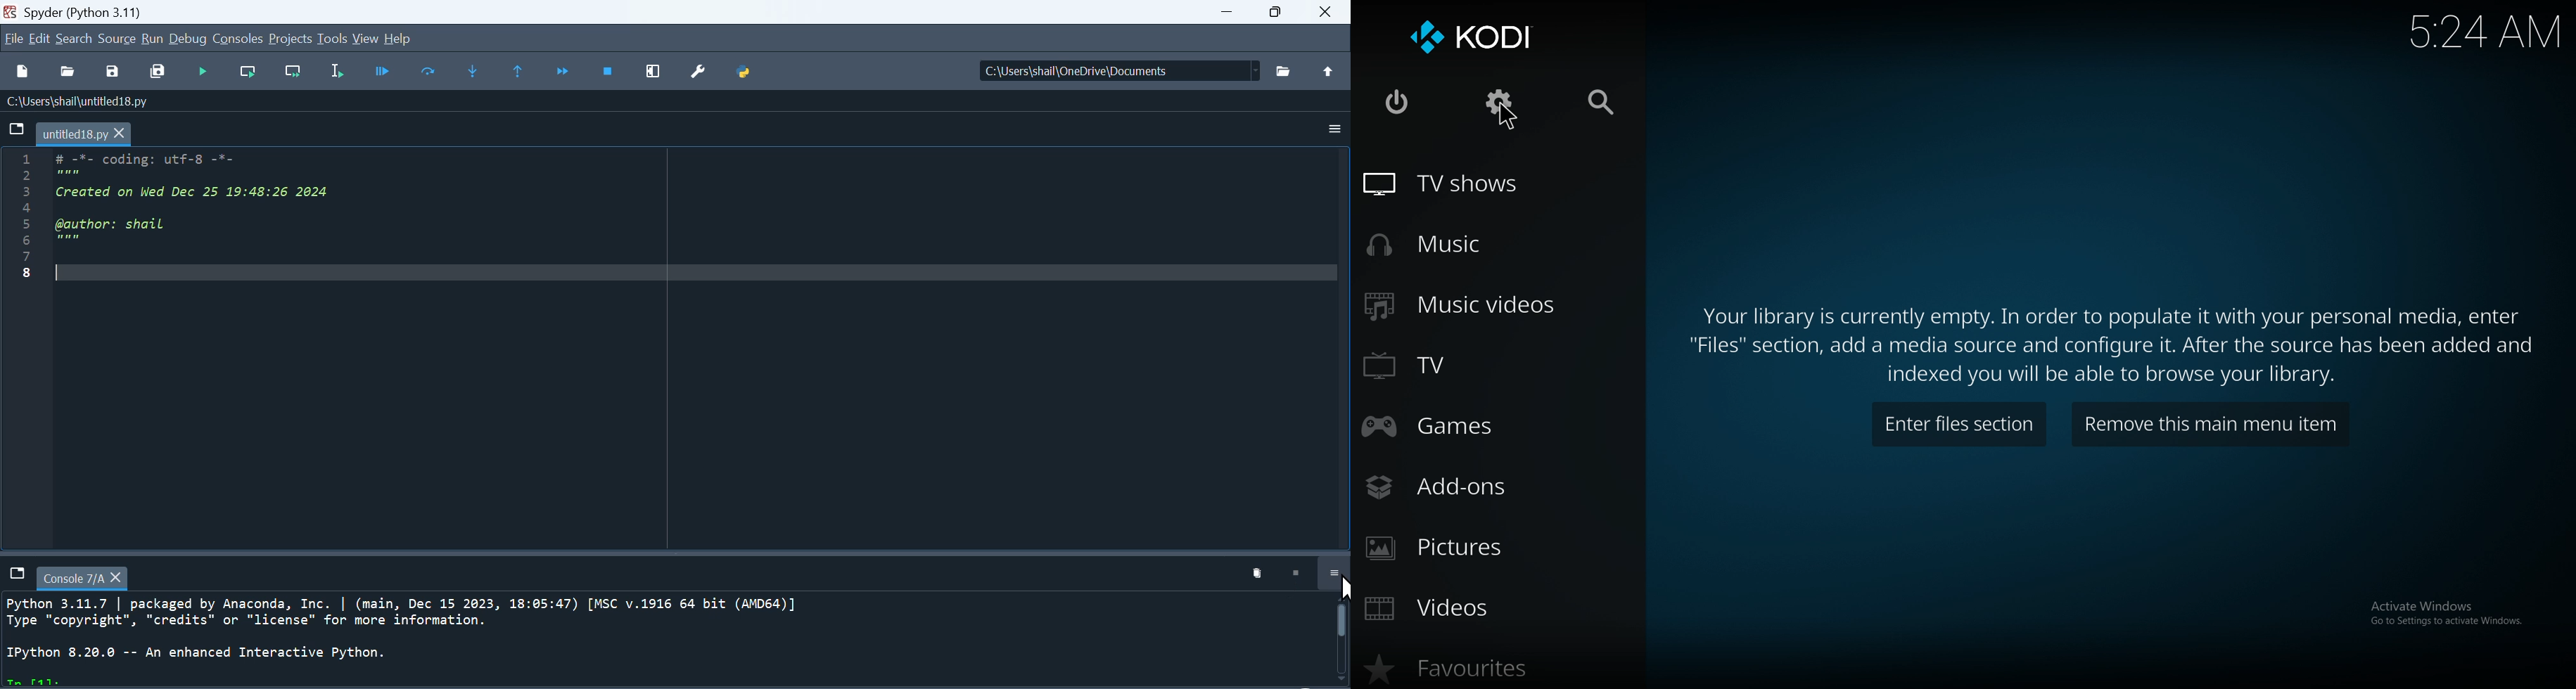 The image size is (2576, 700). What do you see at coordinates (2486, 33) in the screenshot?
I see `time` at bounding box center [2486, 33].